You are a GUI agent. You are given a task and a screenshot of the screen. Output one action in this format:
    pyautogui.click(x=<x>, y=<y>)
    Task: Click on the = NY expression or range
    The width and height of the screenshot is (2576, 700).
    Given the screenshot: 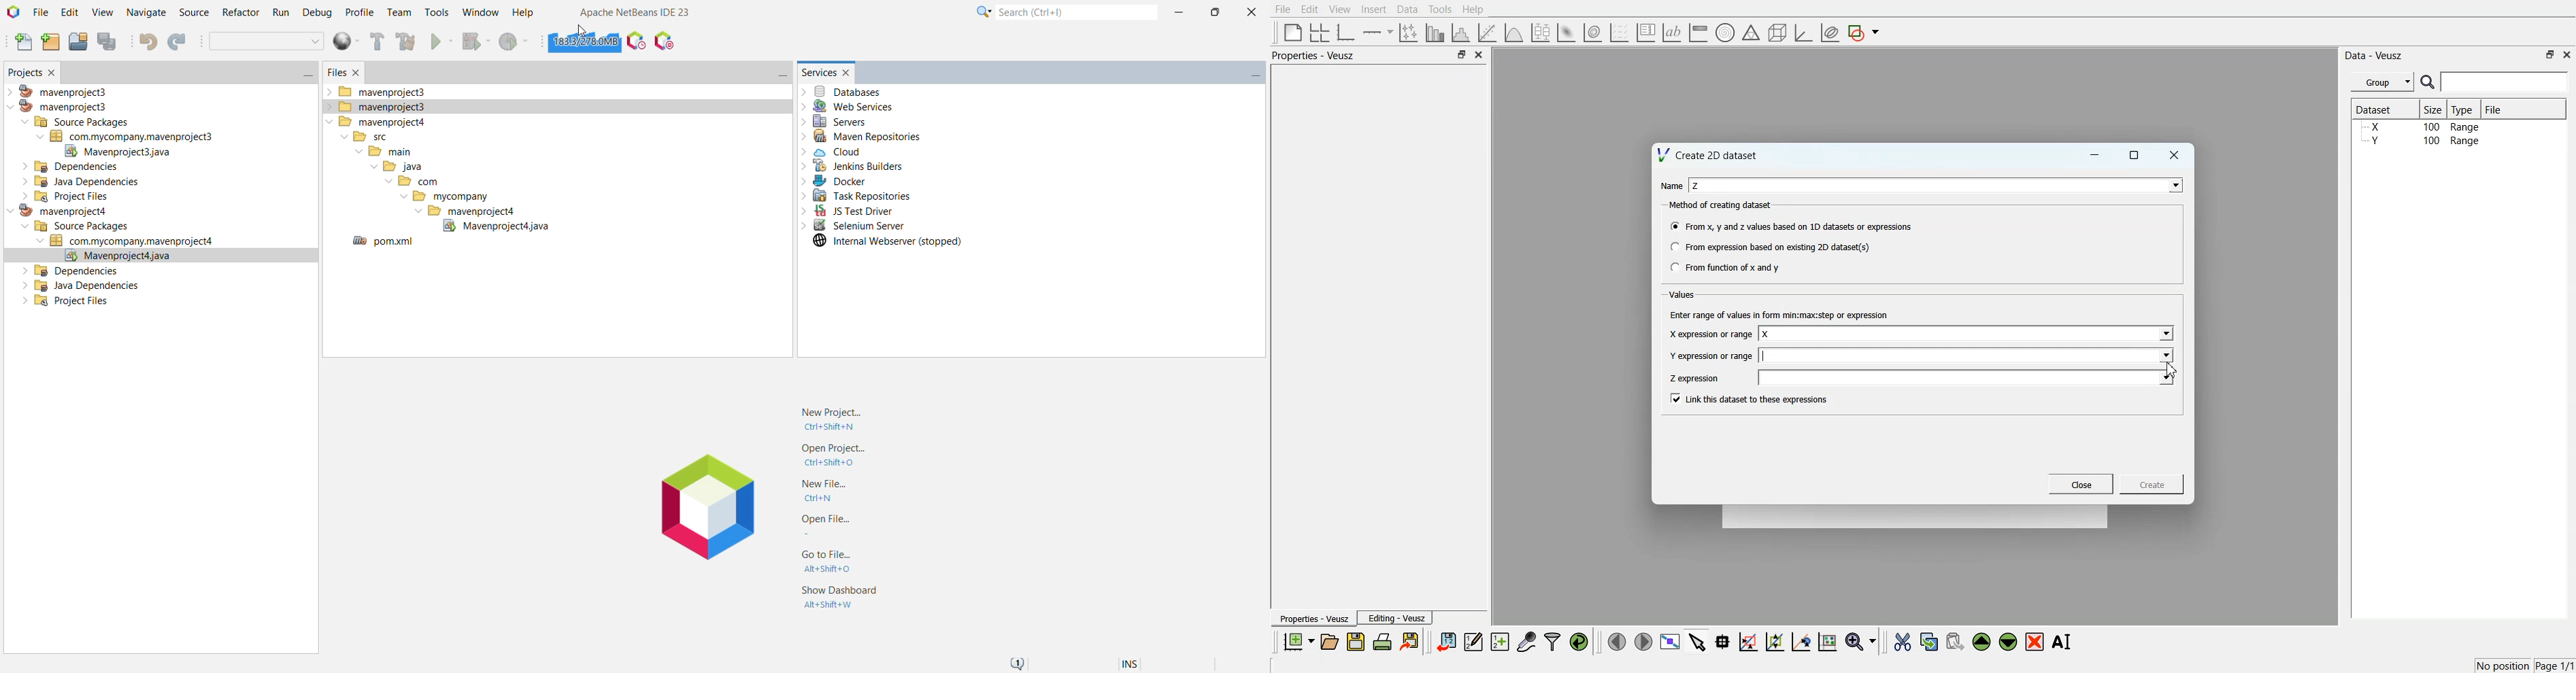 What is the action you would take?
    pyautogui.click(x=1711, y=356)
    